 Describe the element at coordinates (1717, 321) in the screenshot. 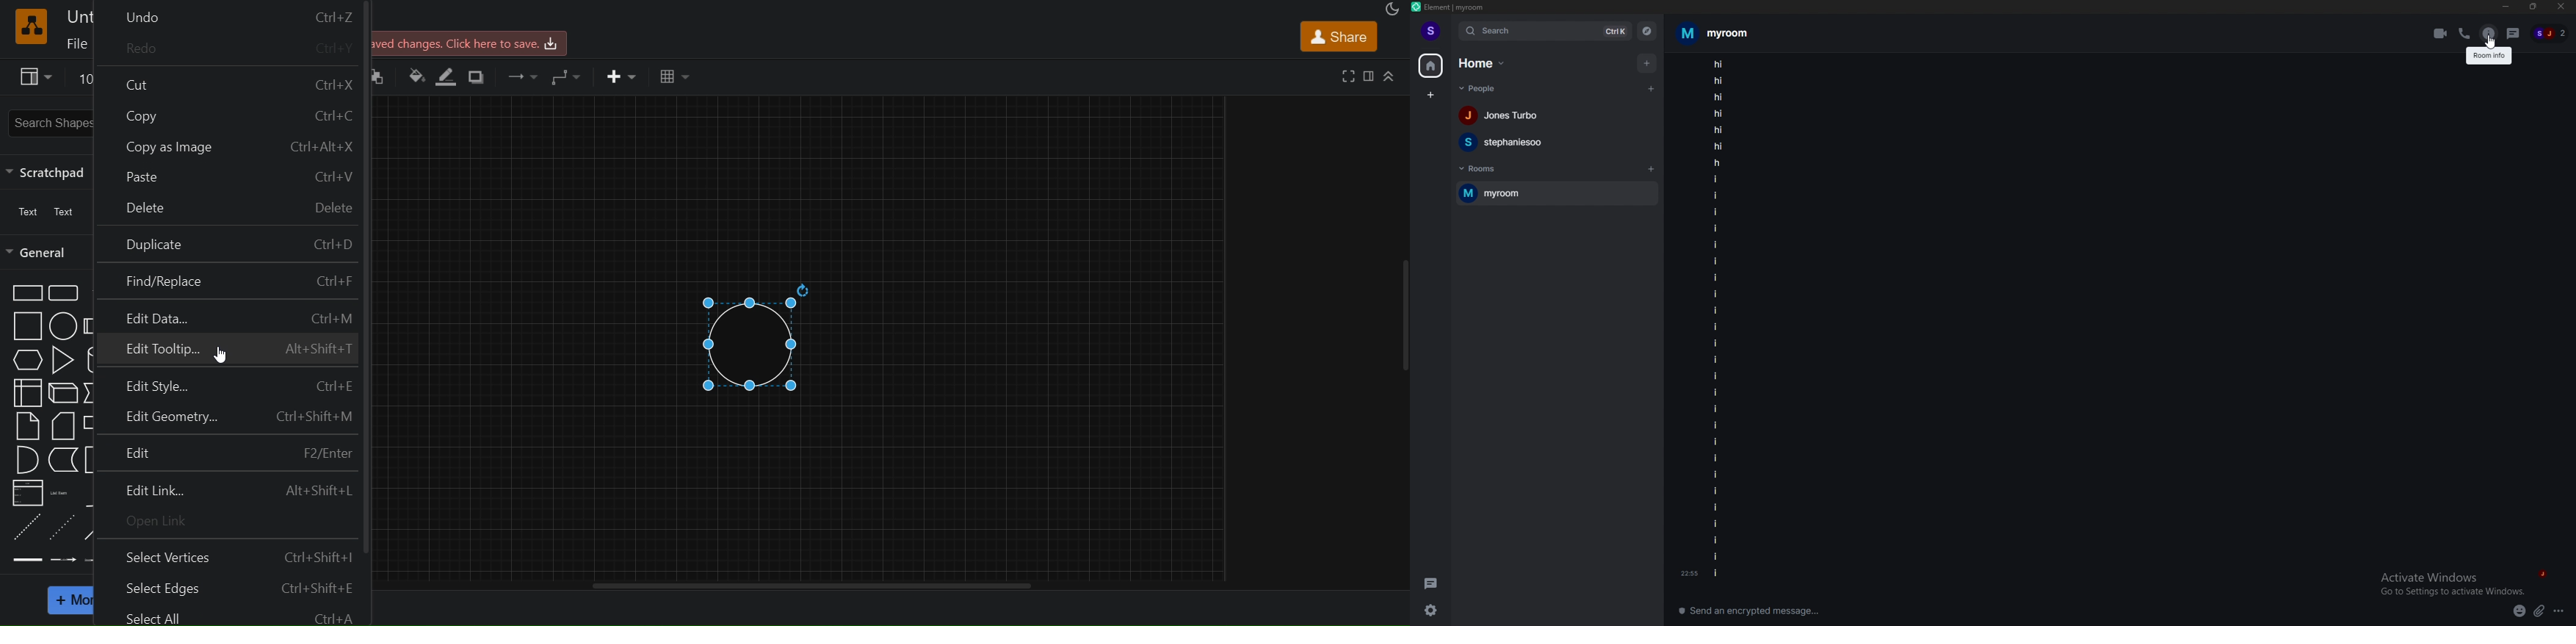

I see `messages` at that location.